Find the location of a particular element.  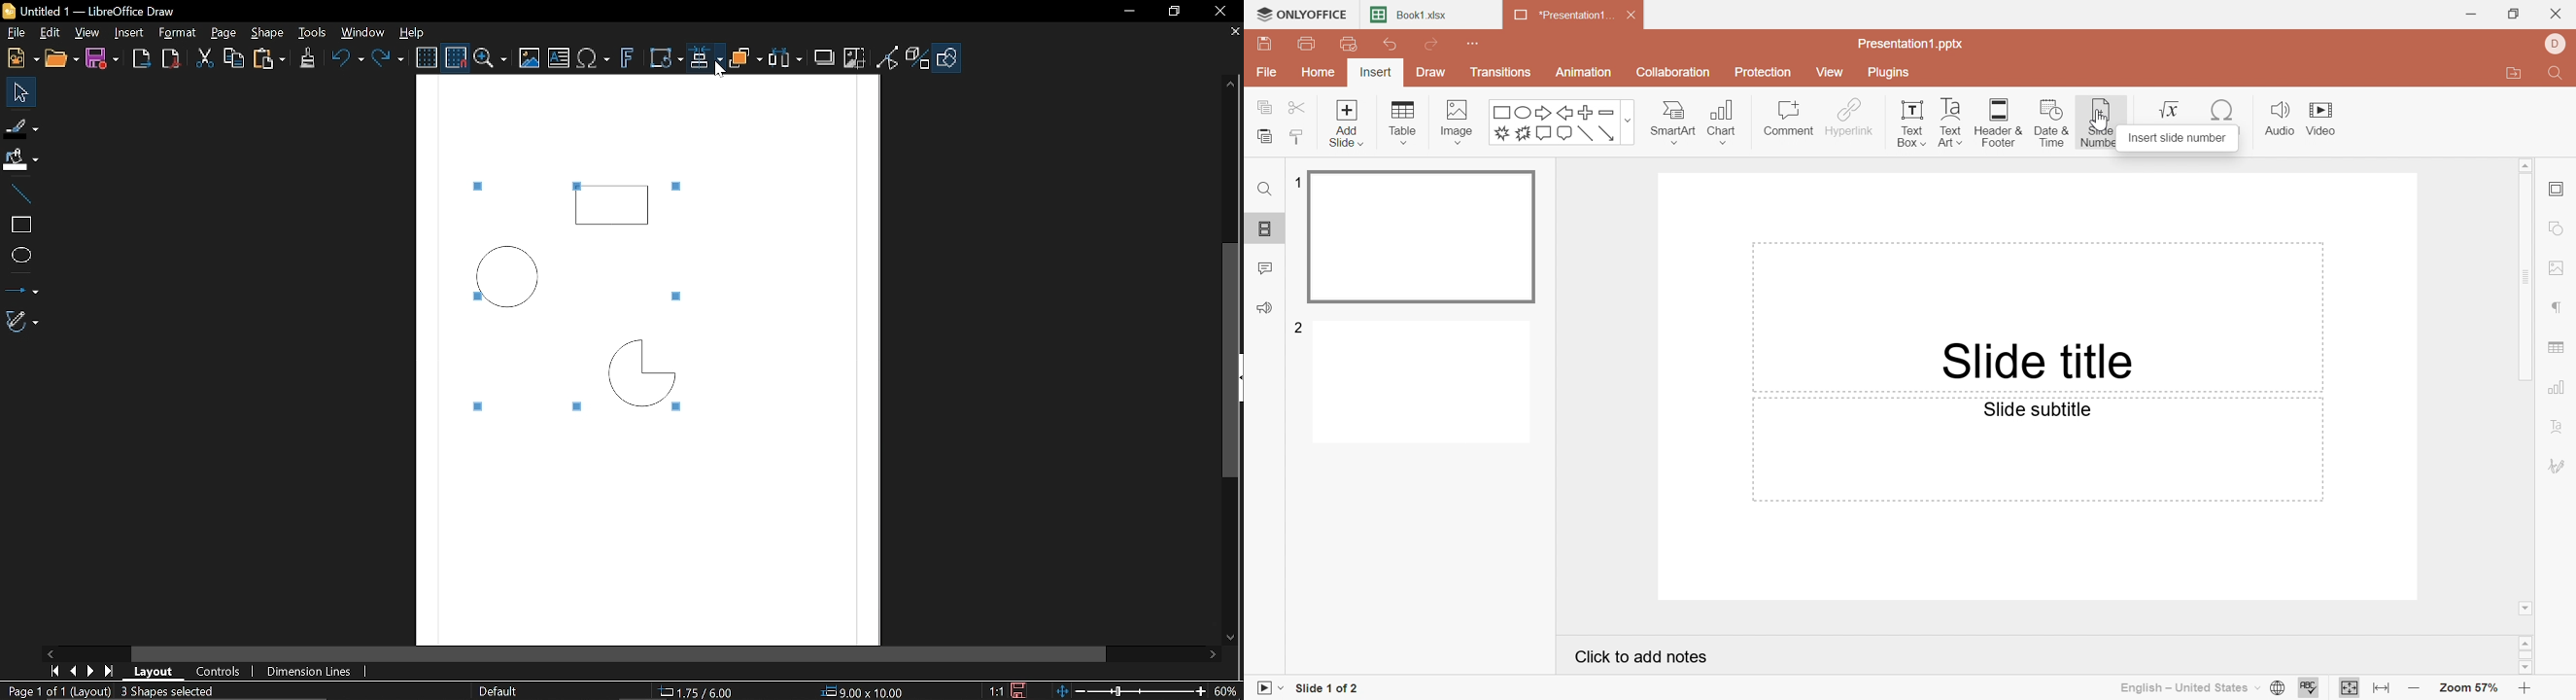

shape settings is located at coordinates (2563, 230).